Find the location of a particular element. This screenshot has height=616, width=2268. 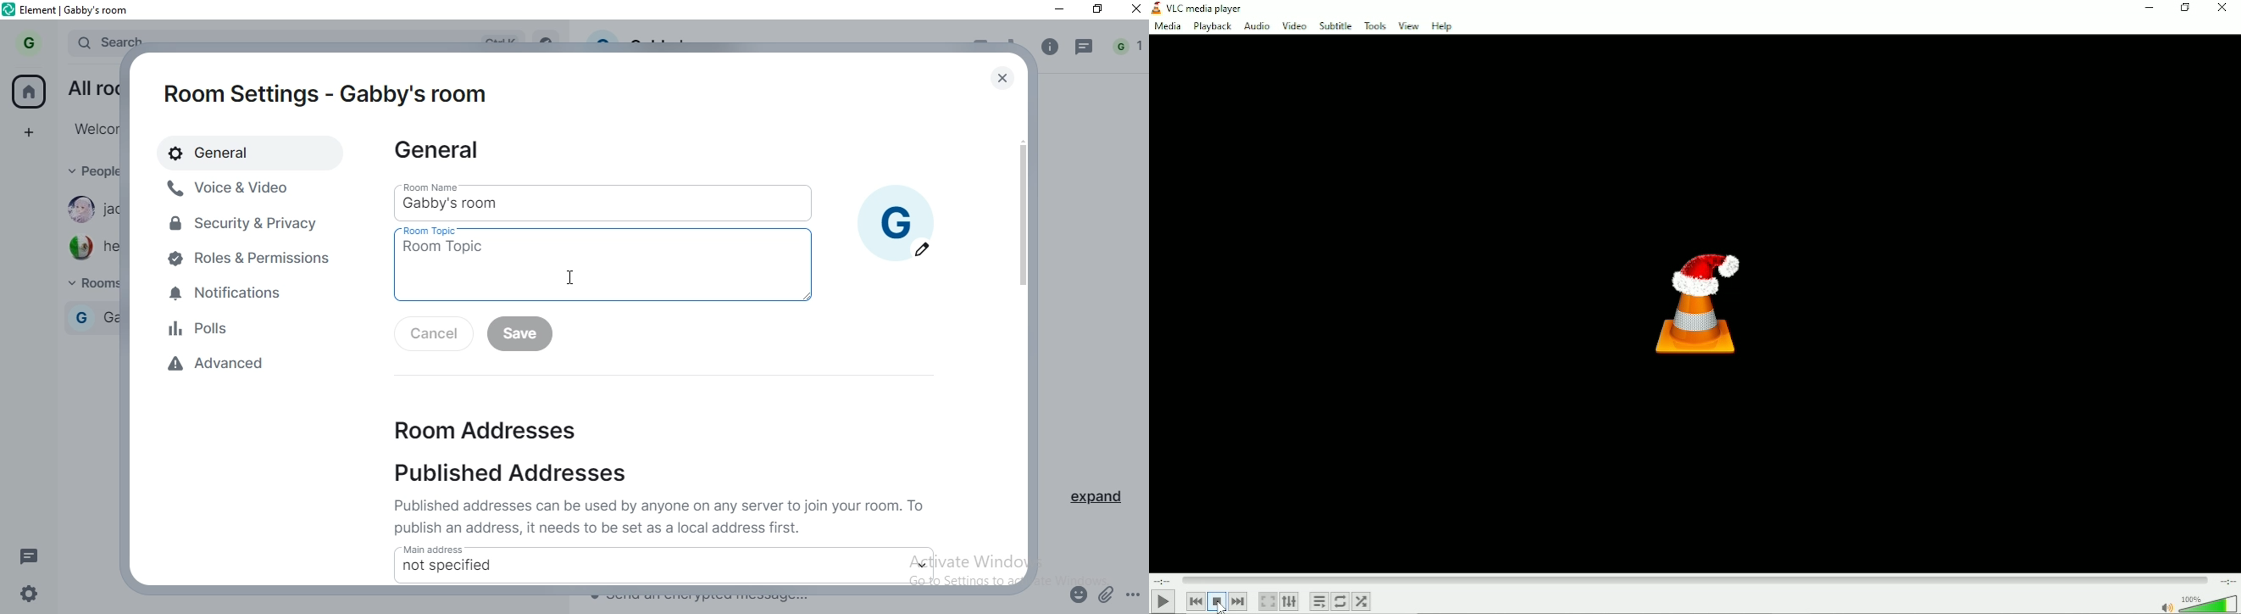

message is located at coordinates (1087, 48).